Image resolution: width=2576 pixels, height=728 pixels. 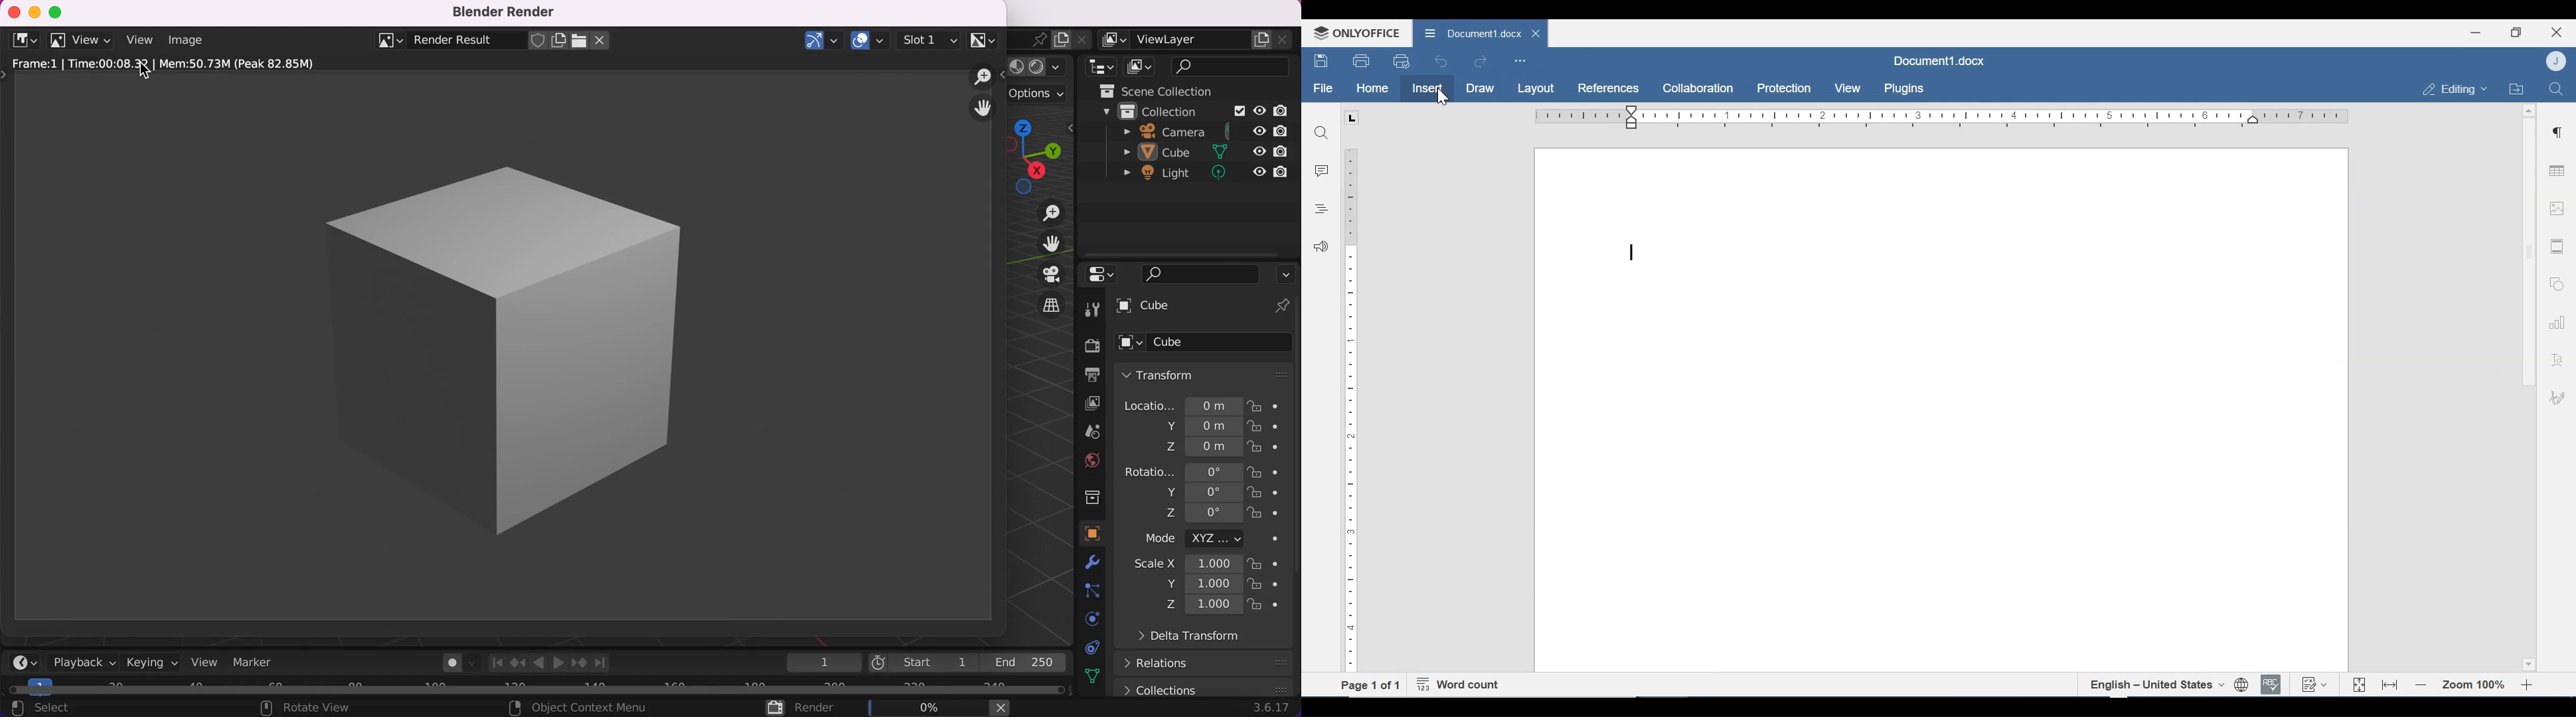 I want to click on Text Art, so click(x=2555, y=357).